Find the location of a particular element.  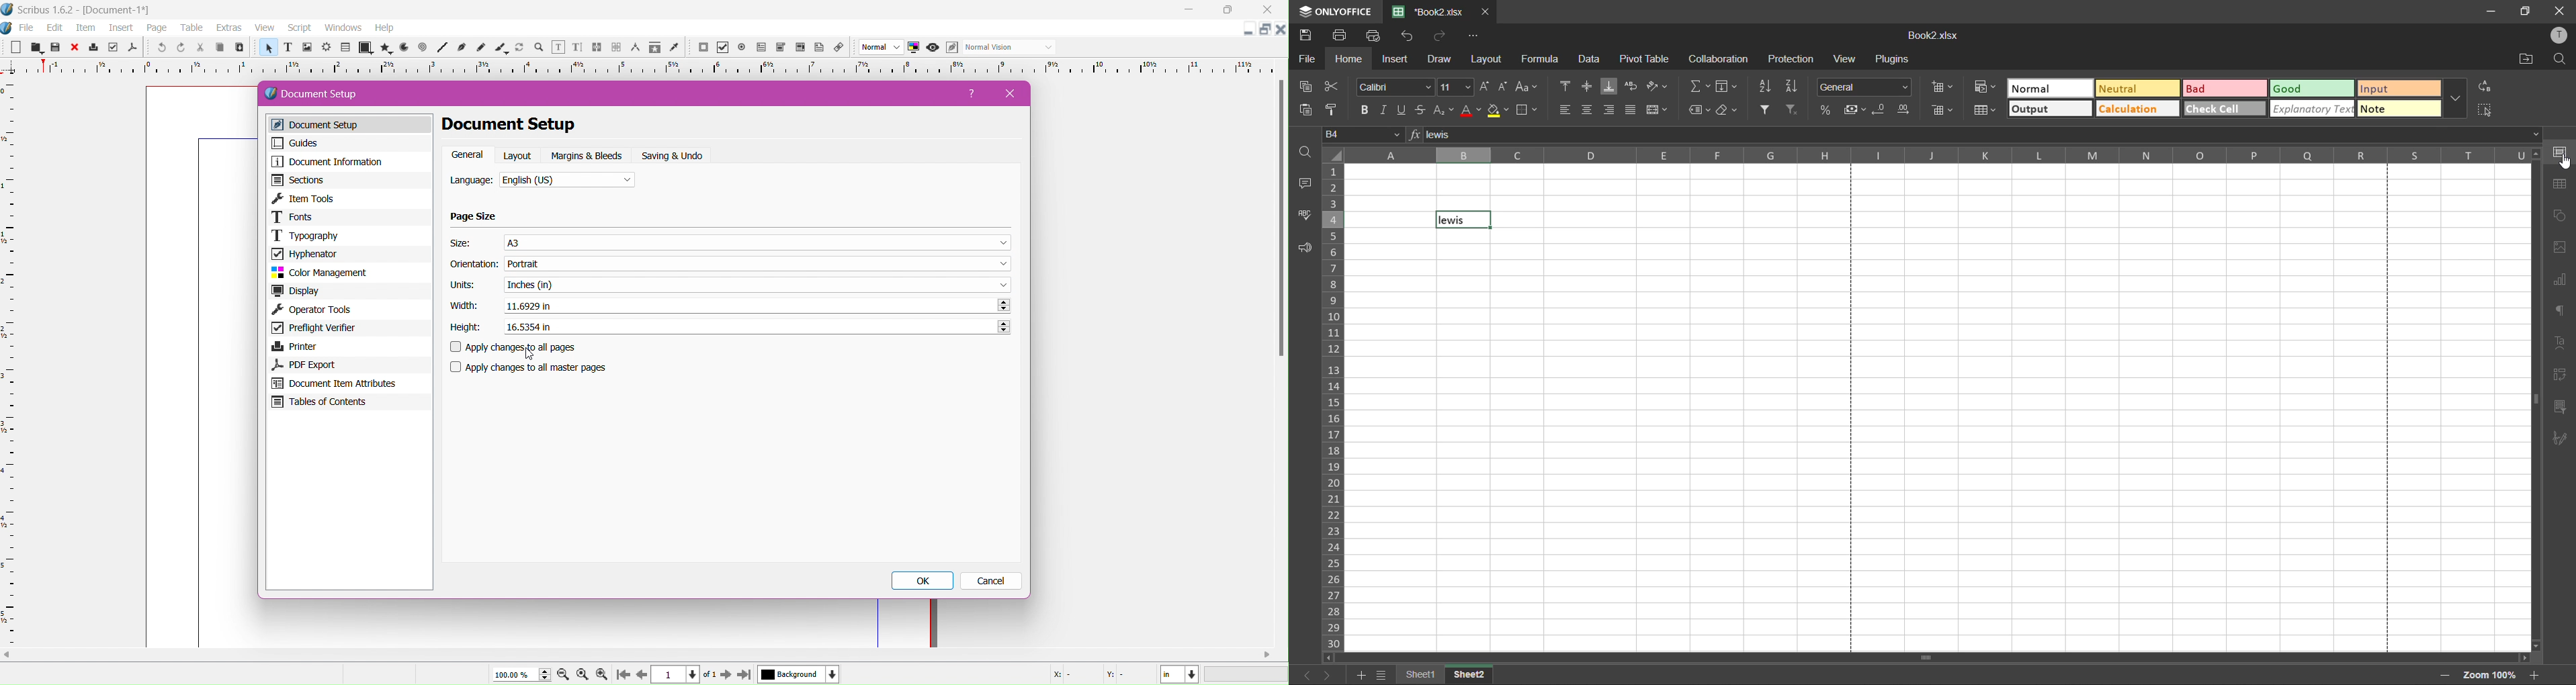

Size is located at coordinates (463, 243).